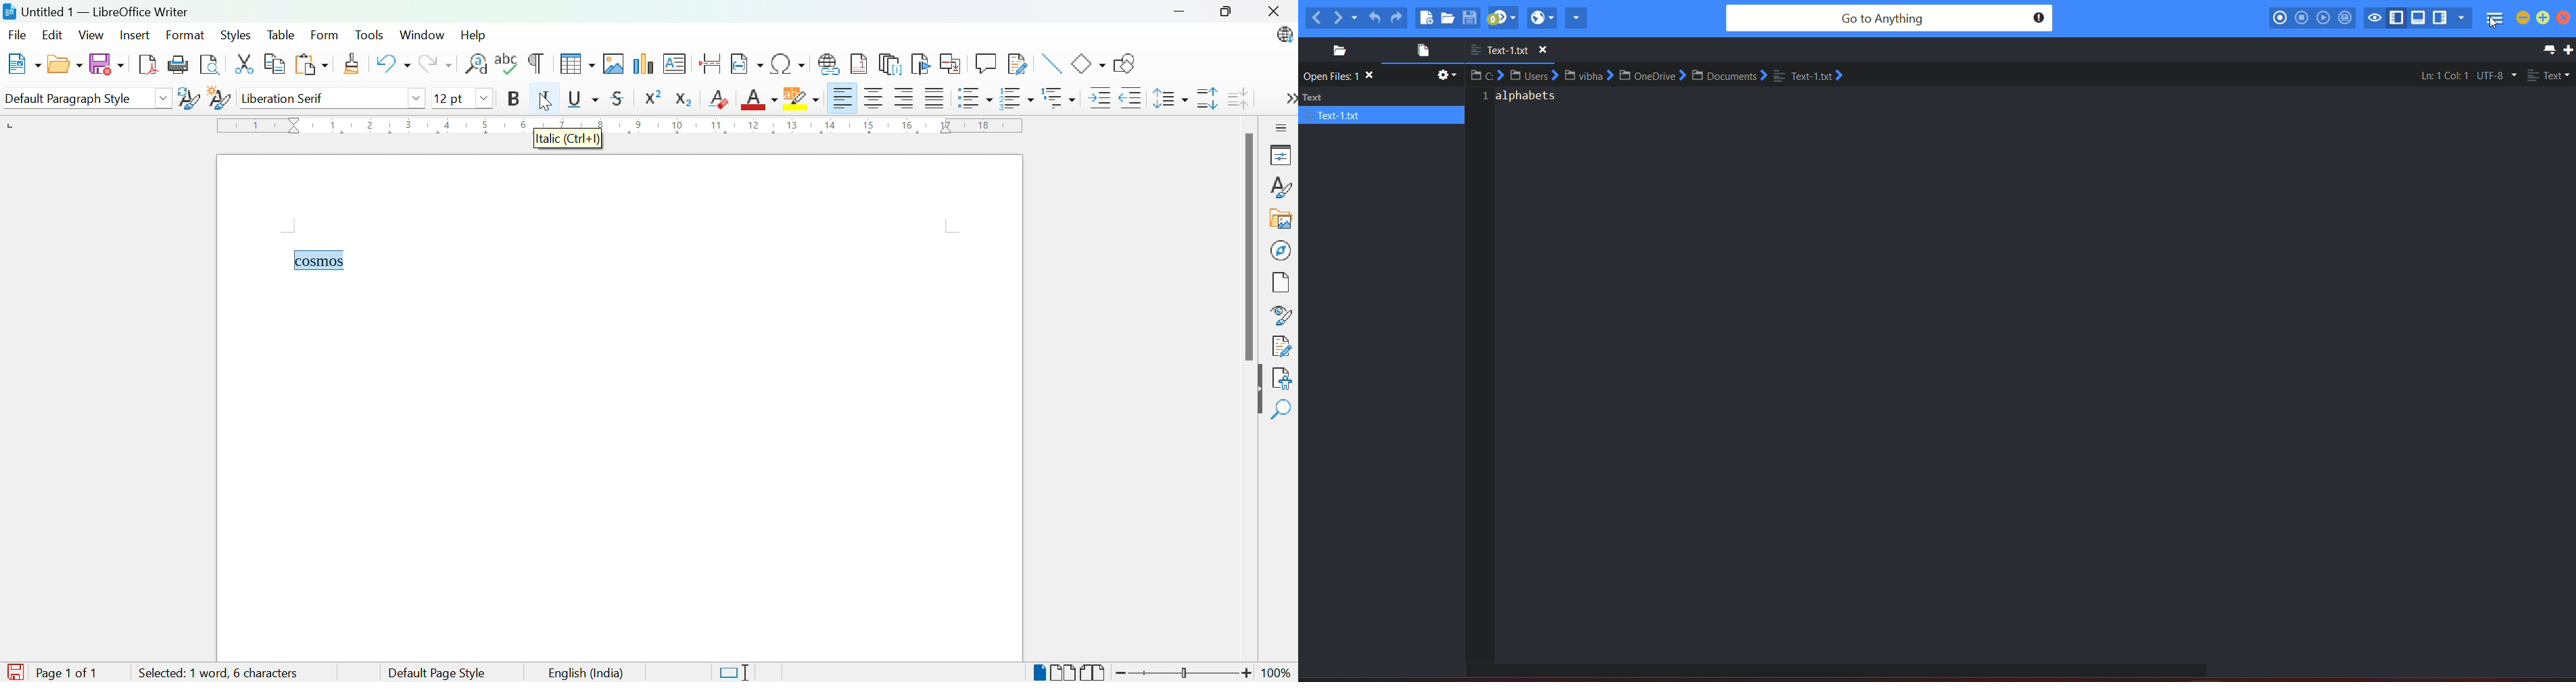  What do you see at coordinates (477, 65) in the screenshot?
I see `Find and replace` at bounding box center [477, 65].